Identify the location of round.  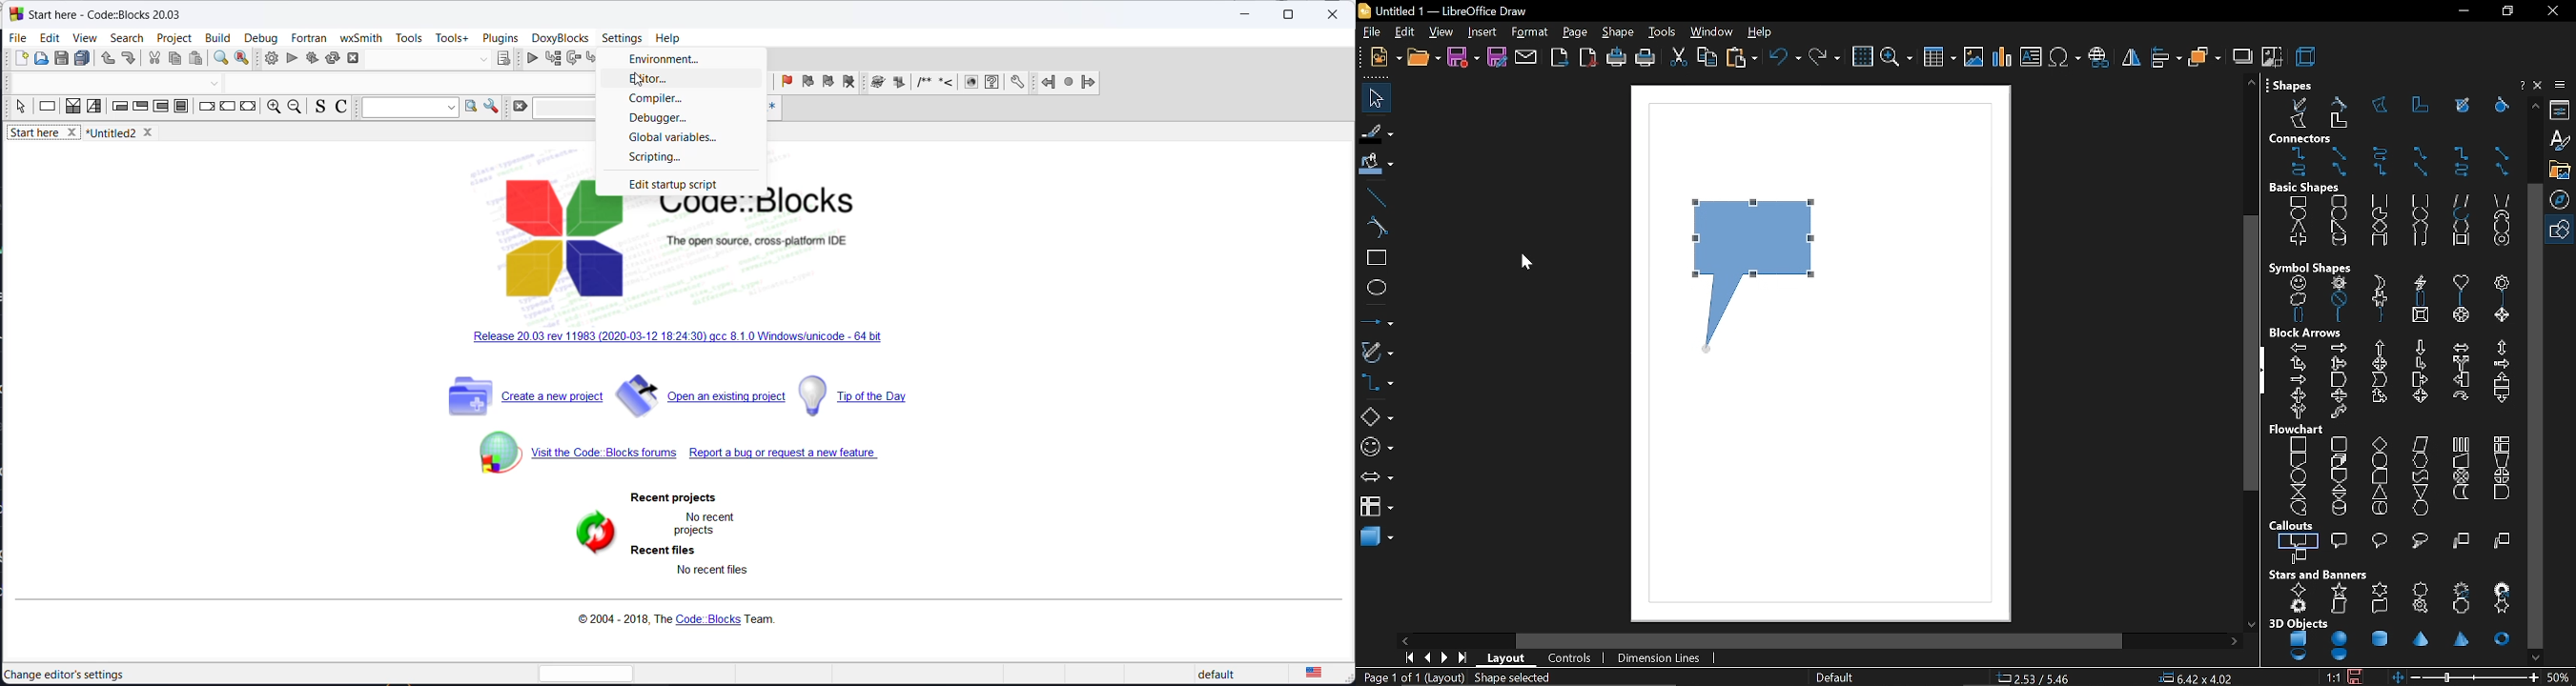
(2382, 539).